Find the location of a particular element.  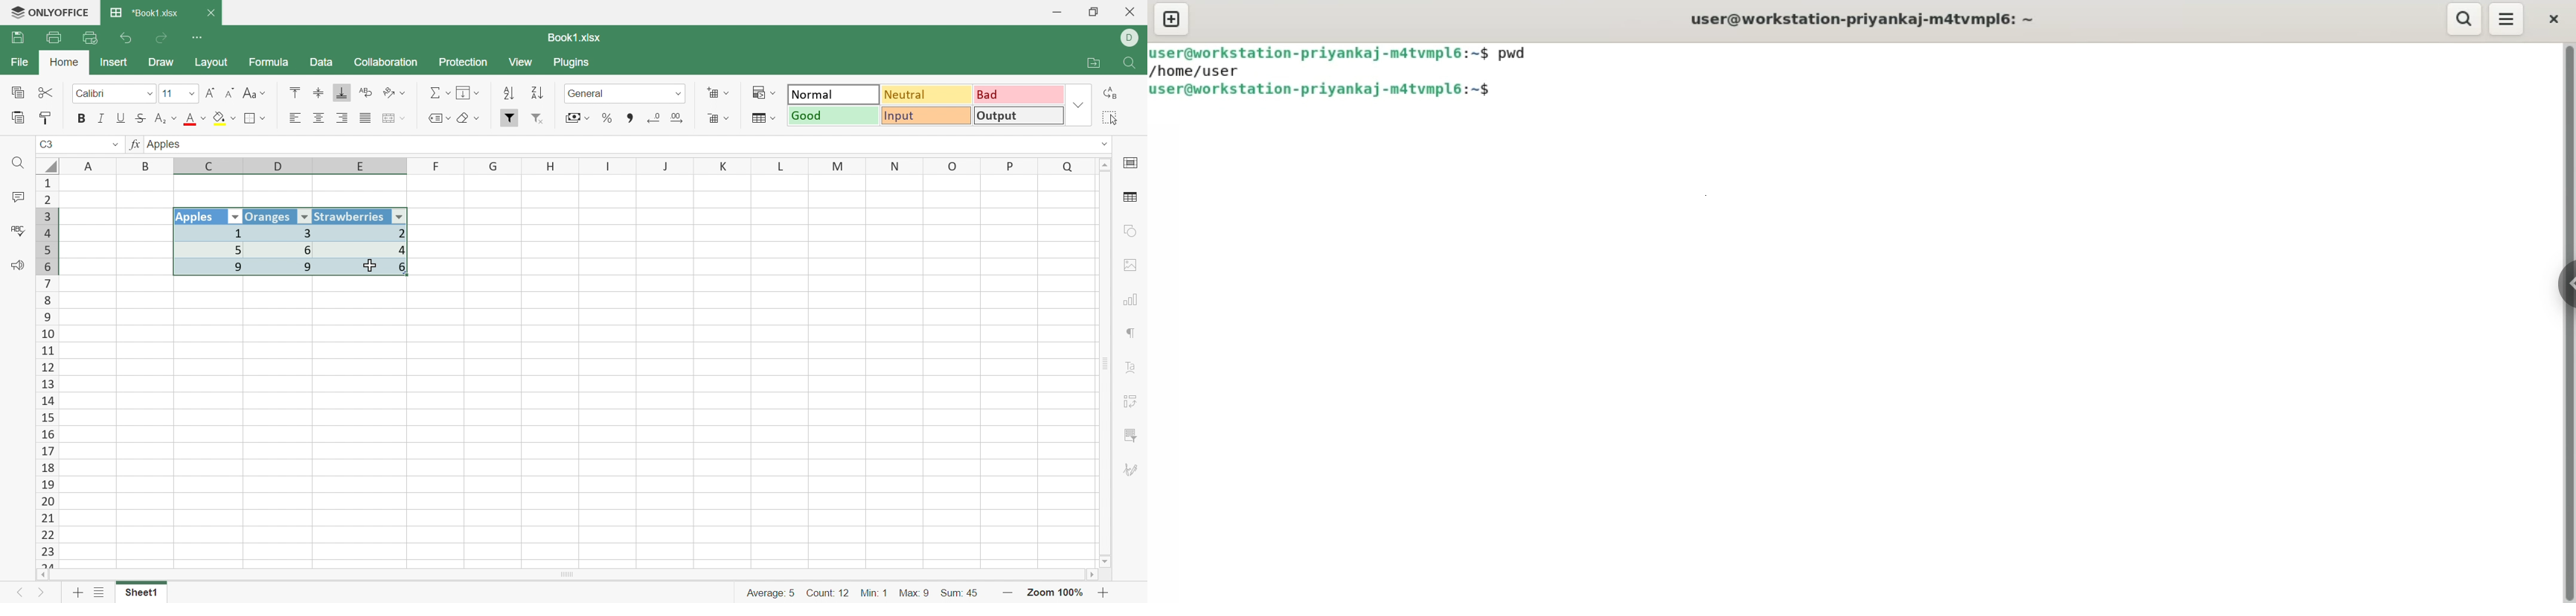

Protection is located at coordinates (465, 63).